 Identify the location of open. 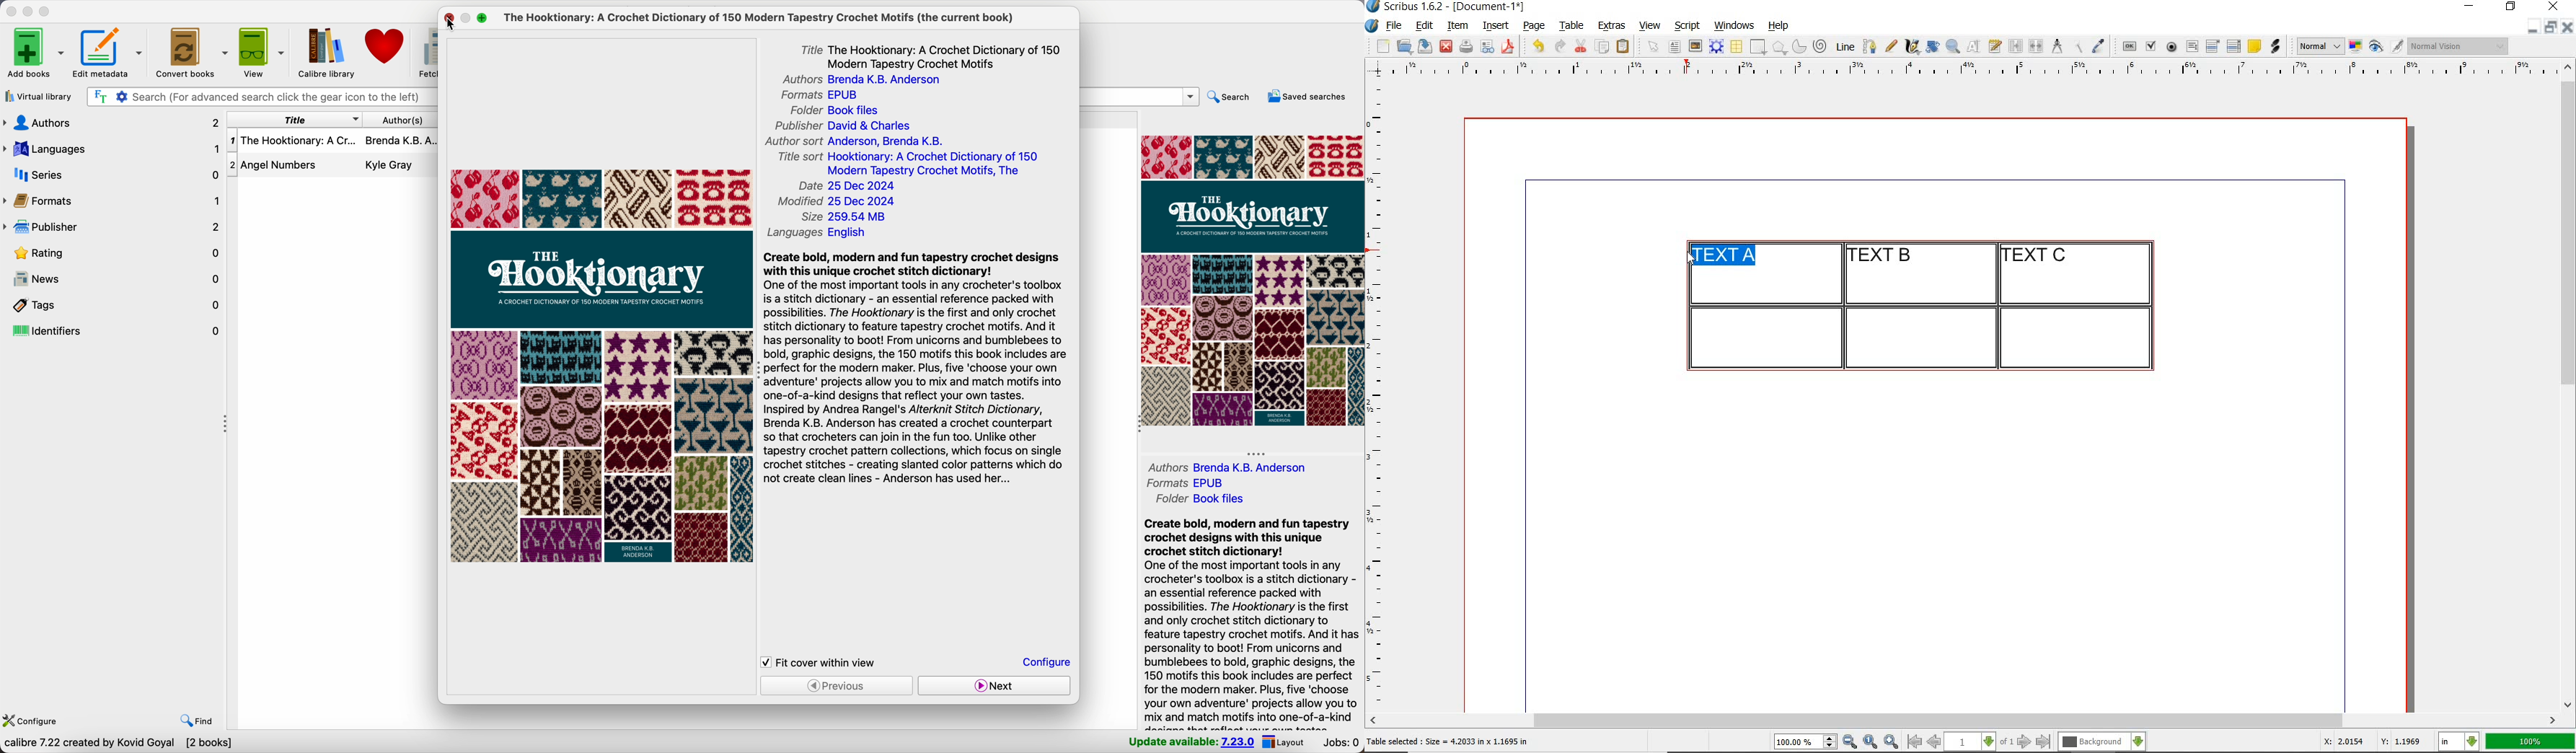
(1403, 45).